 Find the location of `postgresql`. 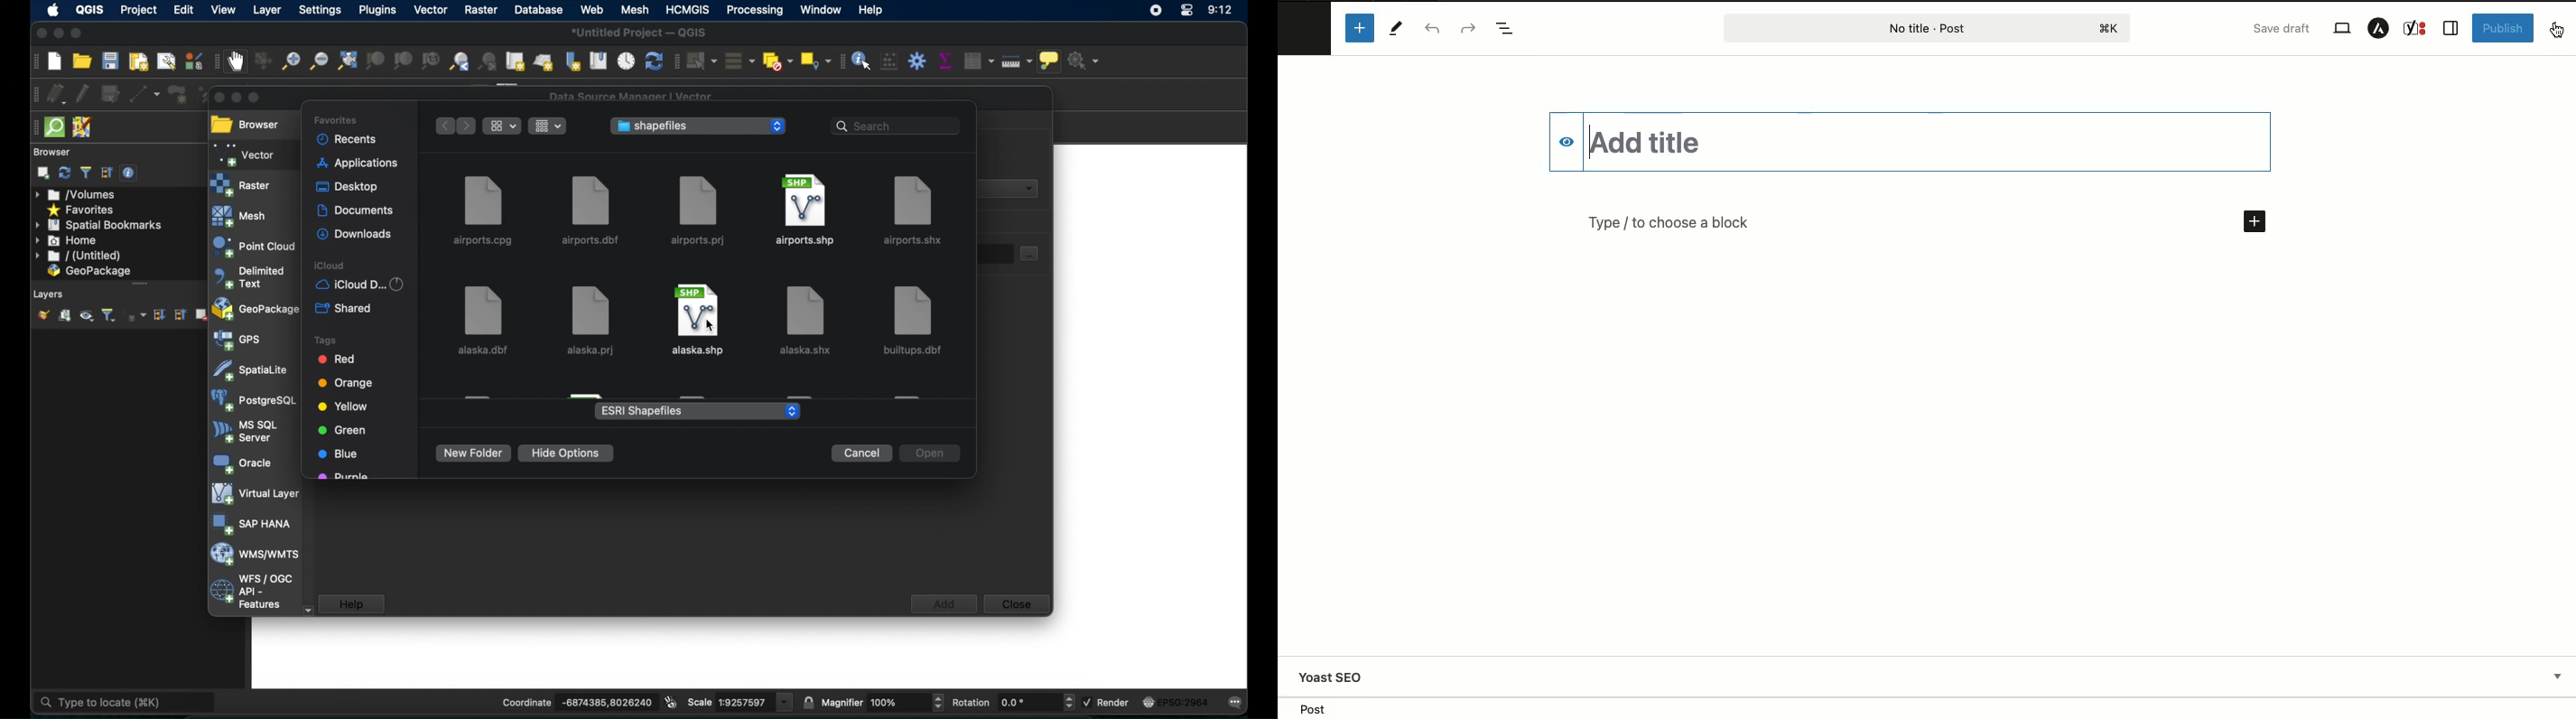

postgresql is located at coordinates (254, 401).